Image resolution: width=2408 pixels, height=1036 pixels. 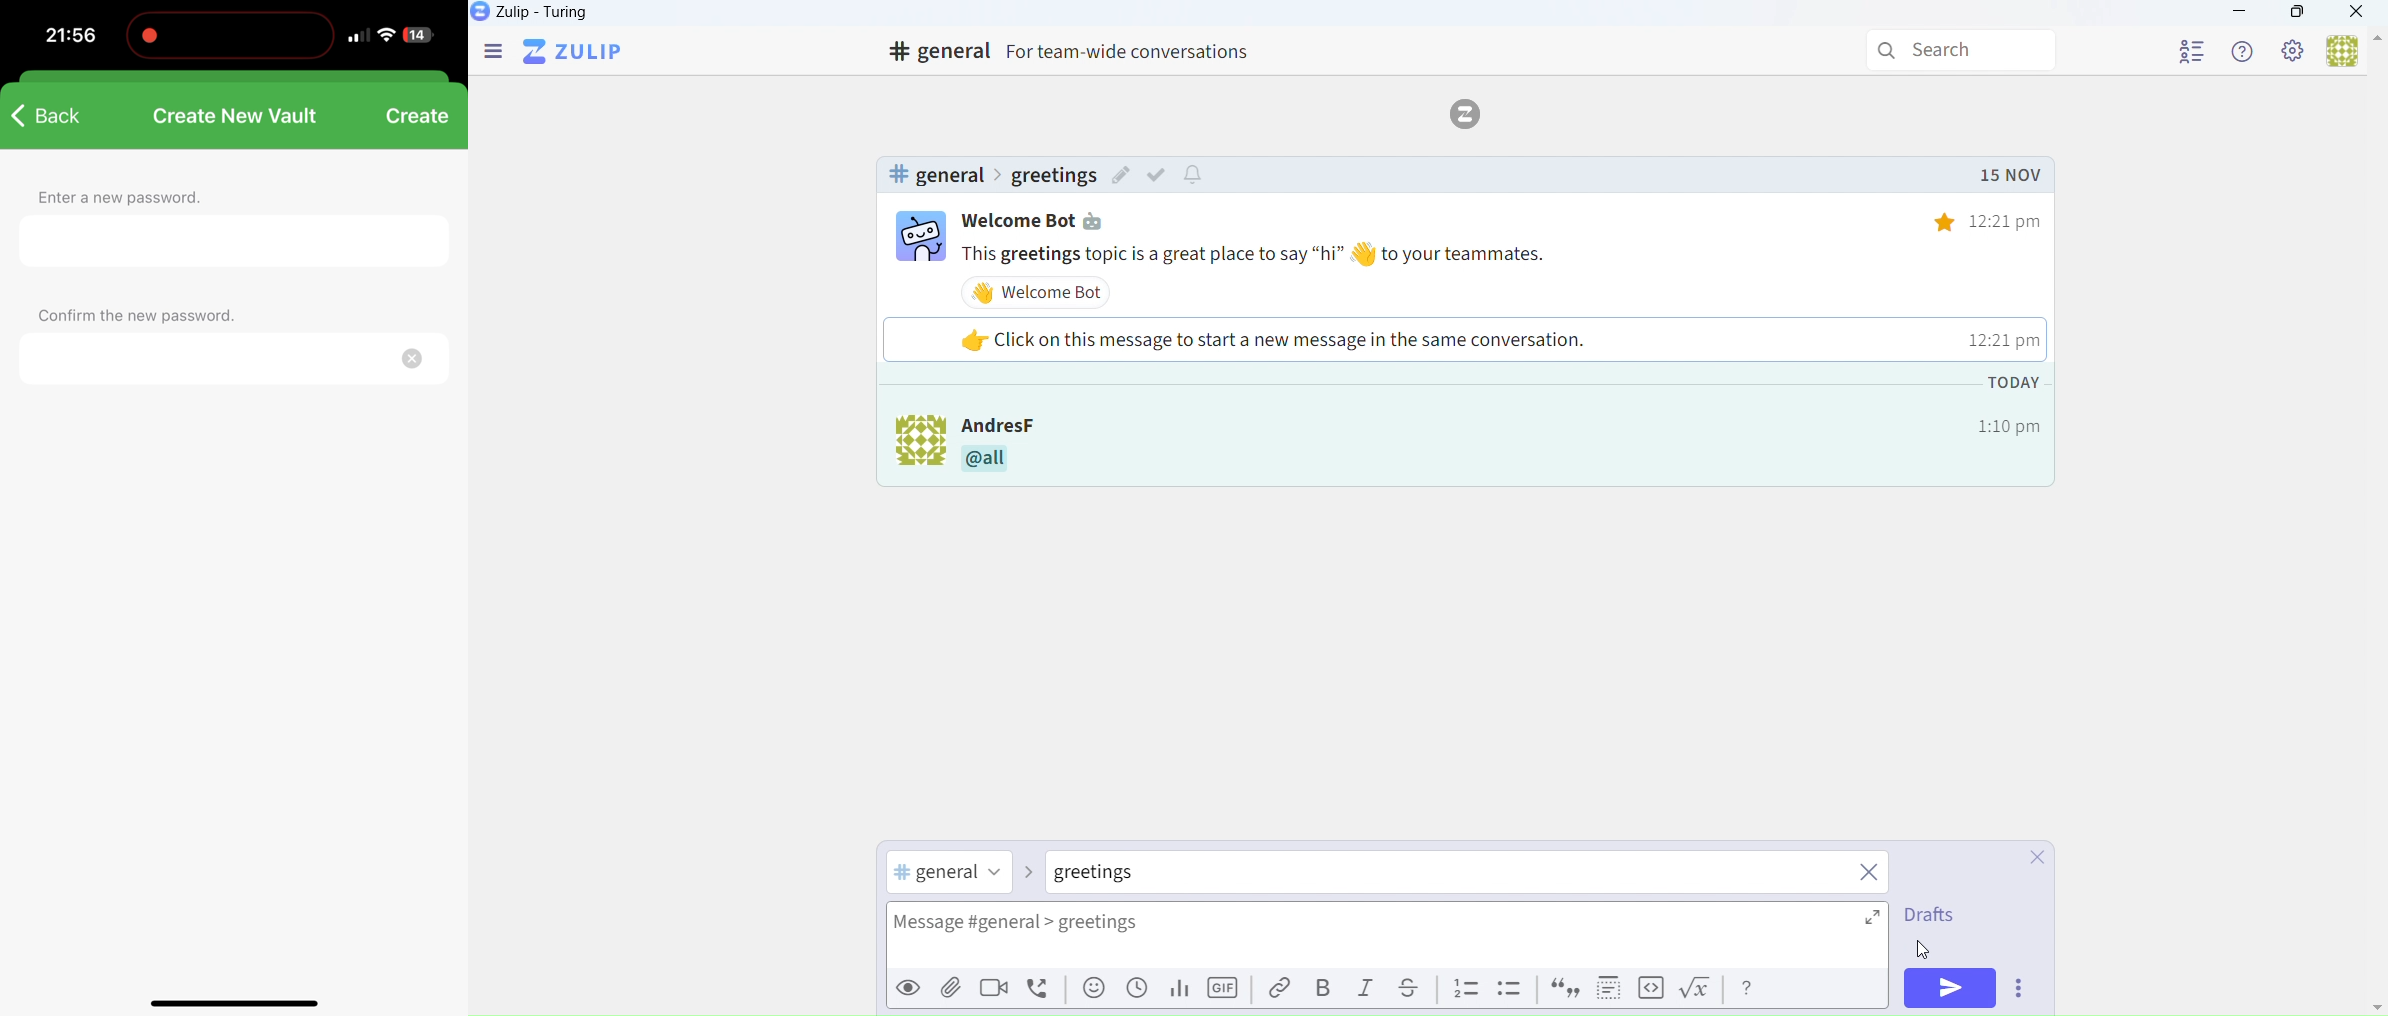 I want to click on date, so click(x=2009, y=176).